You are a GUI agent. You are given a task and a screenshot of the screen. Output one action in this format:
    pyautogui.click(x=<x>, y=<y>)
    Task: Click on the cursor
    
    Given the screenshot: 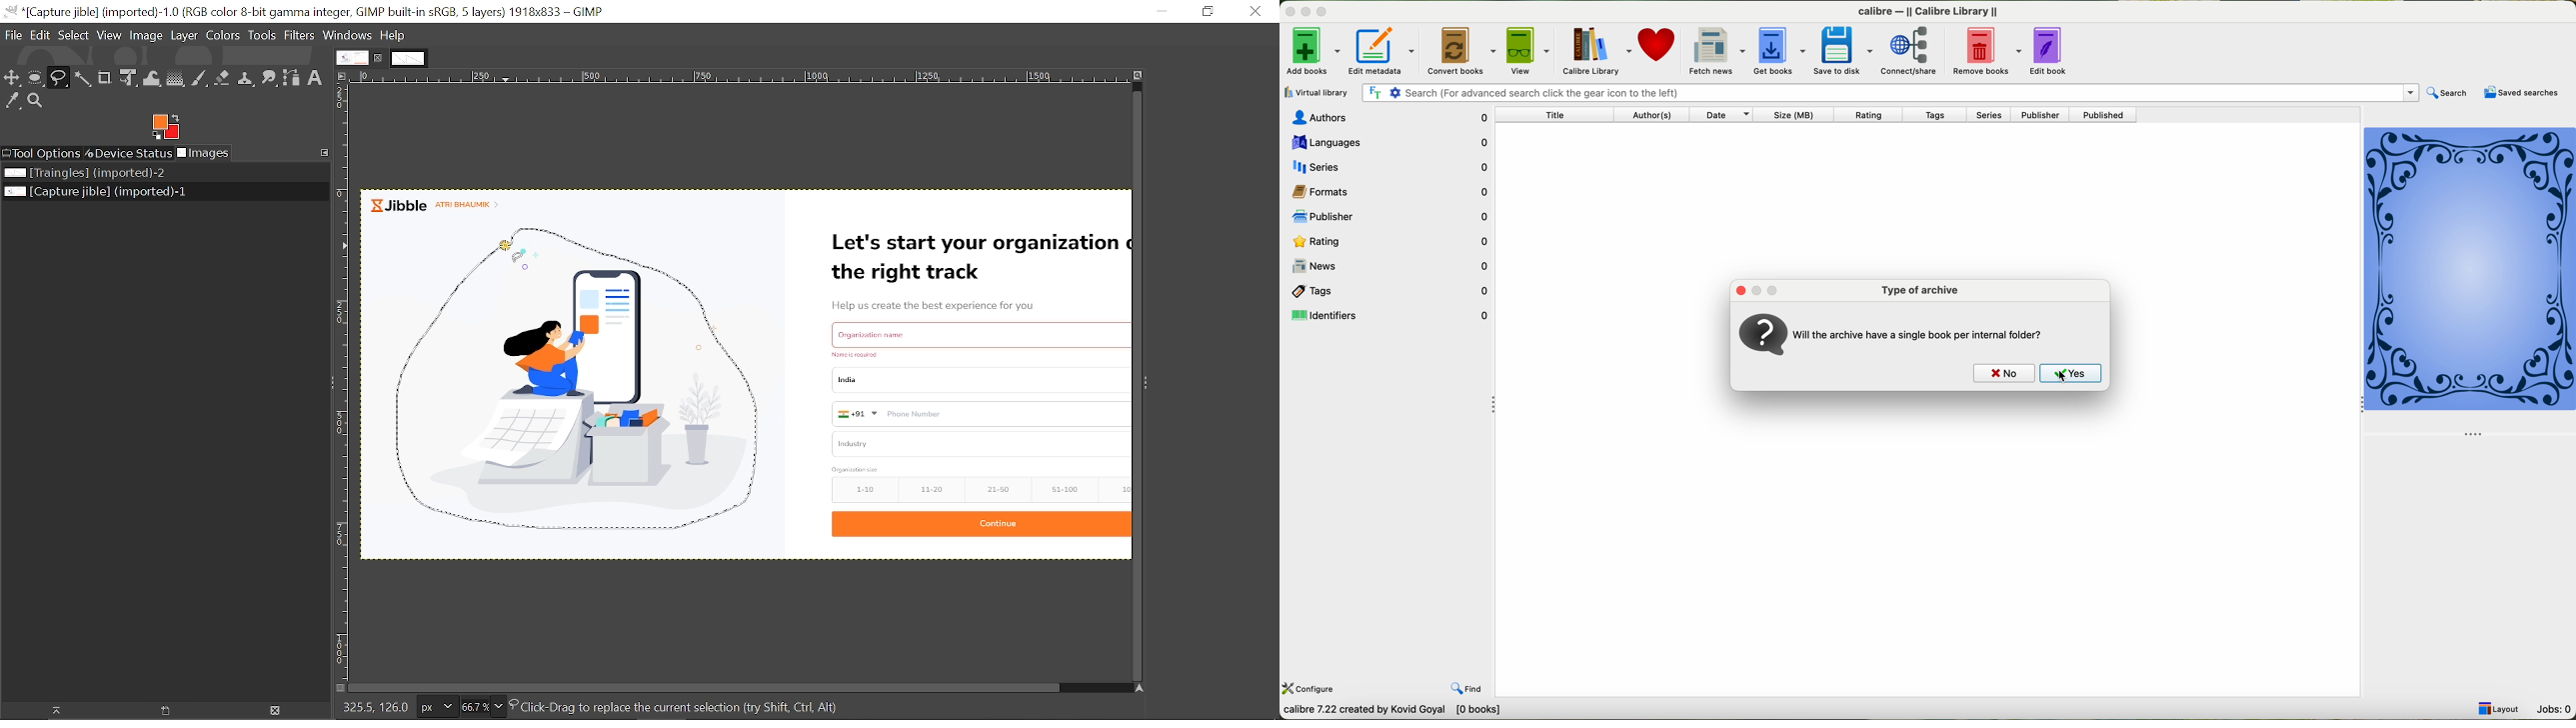 What is the action you would take?
    pyautogui.click(x=2059, y=377)
    